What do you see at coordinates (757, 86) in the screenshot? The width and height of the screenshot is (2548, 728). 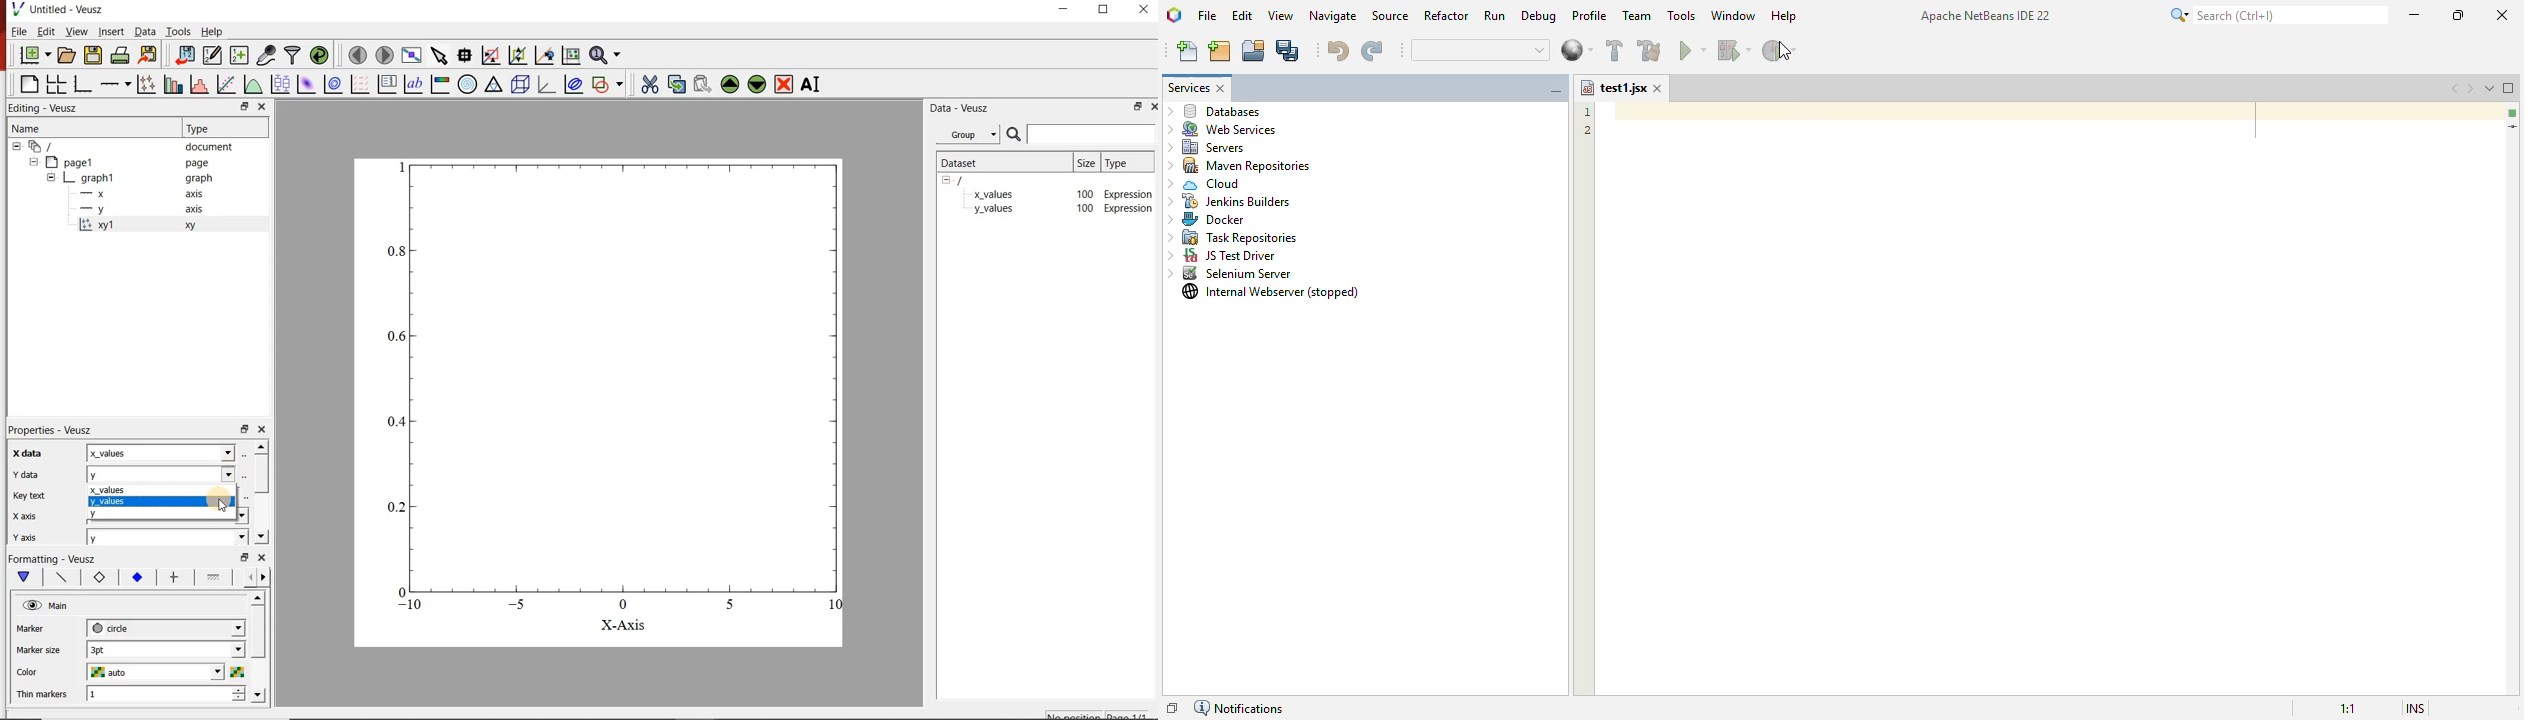 I see `move down the selected widget` at bounding box center [757, 86].